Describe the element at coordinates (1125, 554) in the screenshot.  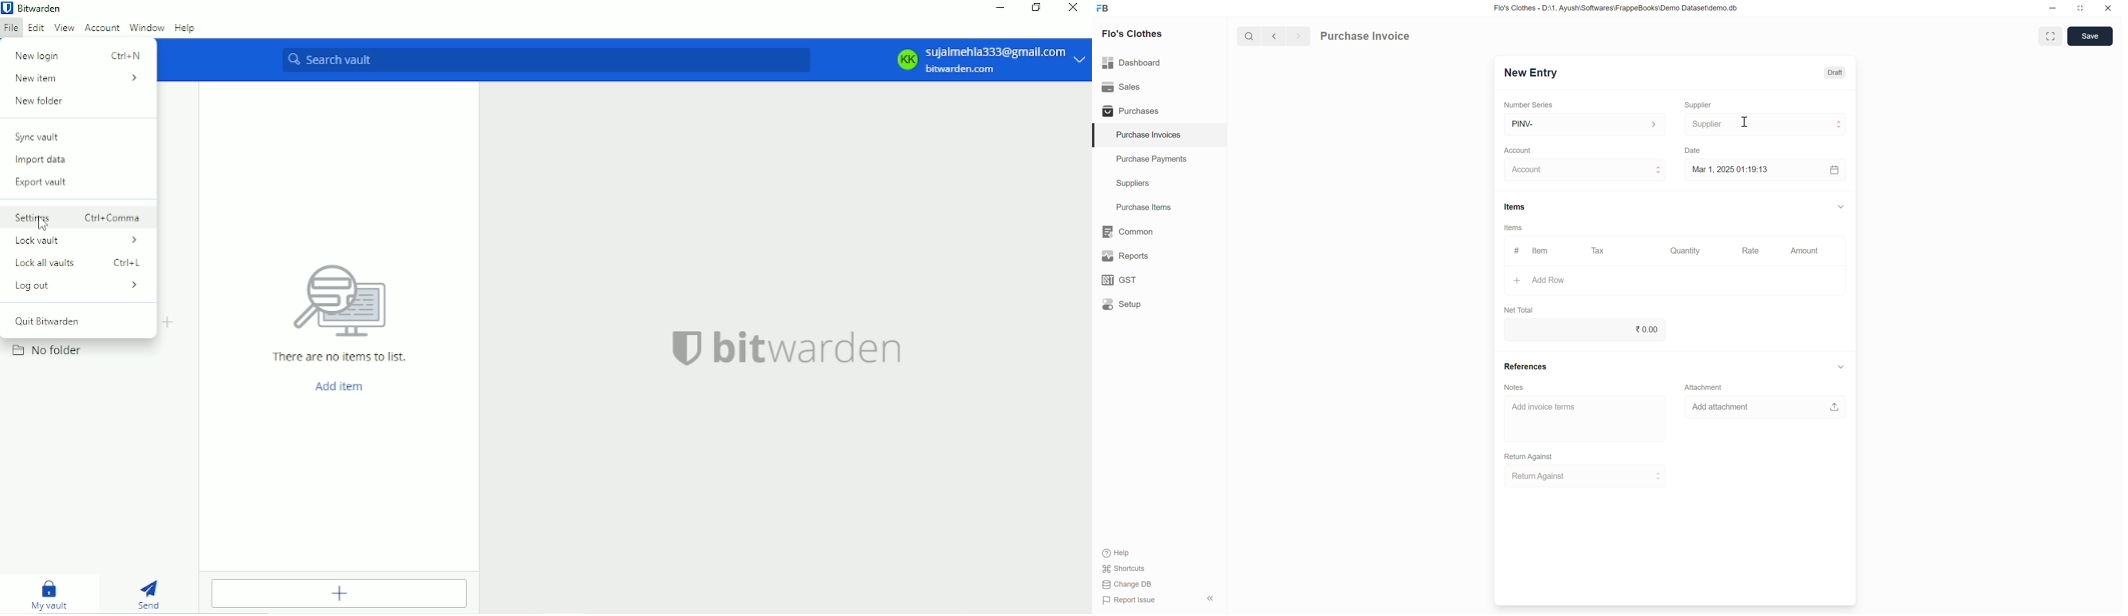
I see ` Help` at that location.